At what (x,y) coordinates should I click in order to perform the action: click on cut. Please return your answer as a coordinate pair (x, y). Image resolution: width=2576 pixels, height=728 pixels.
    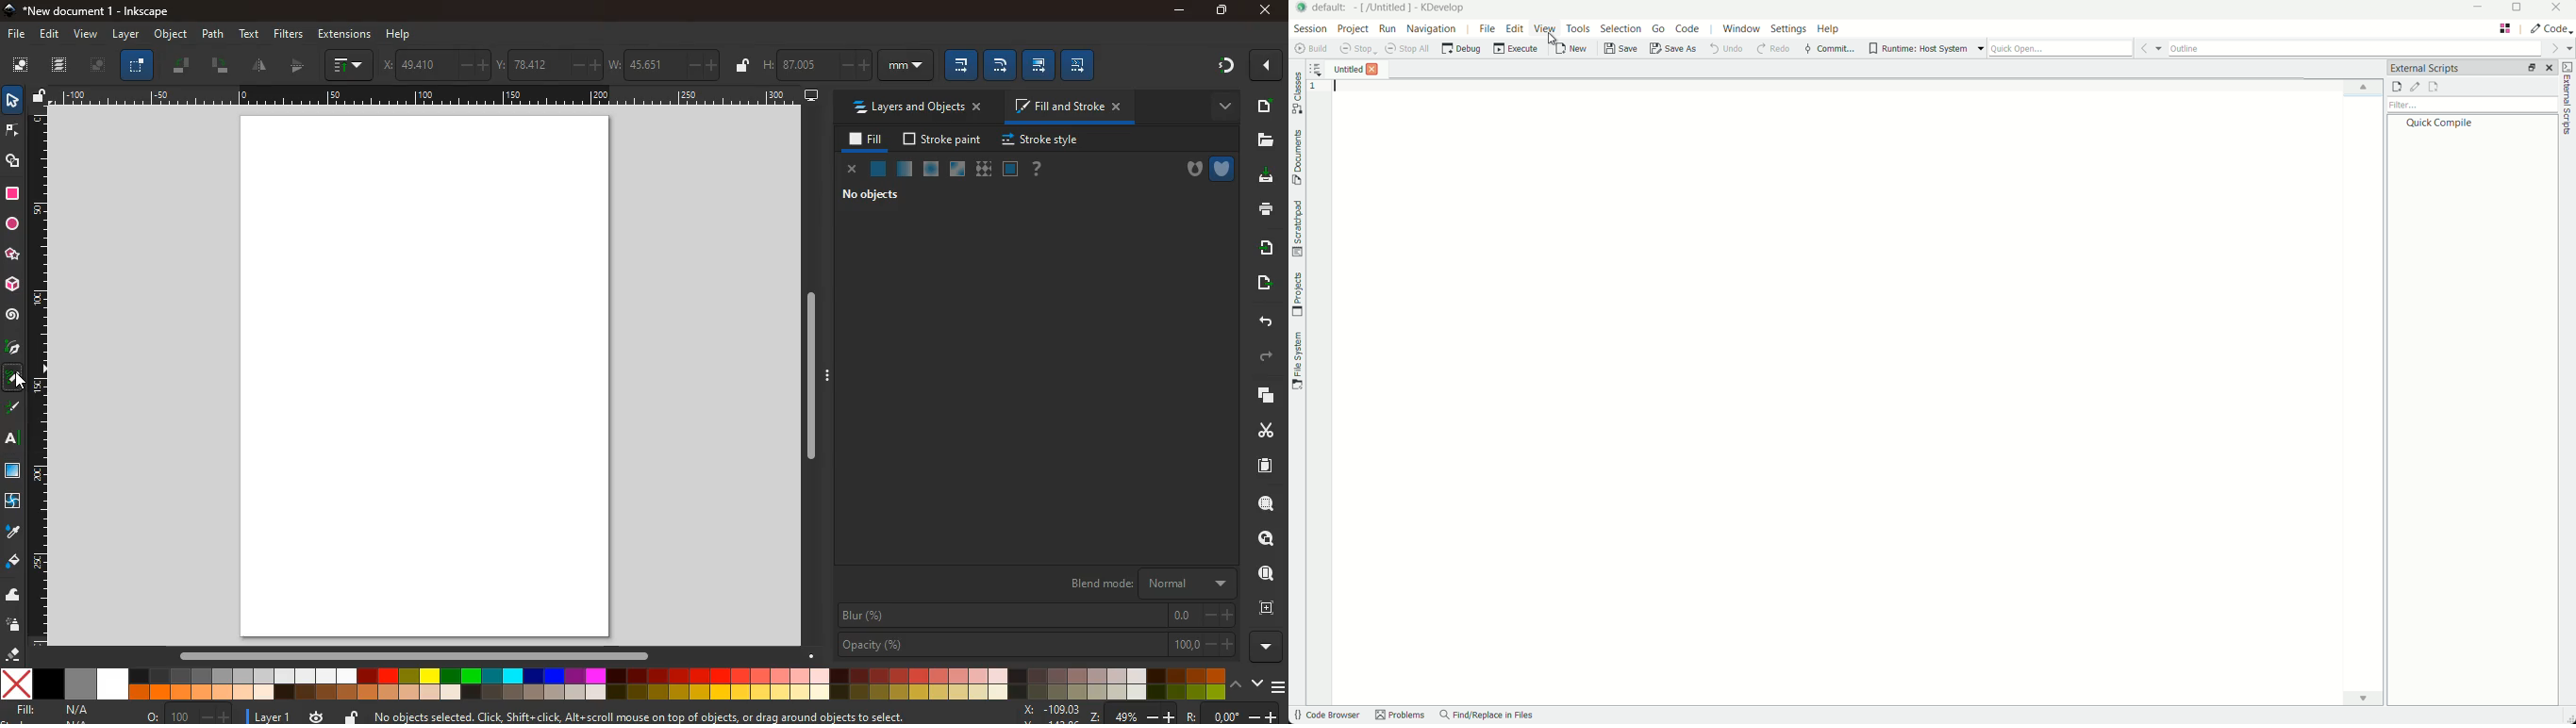
    Looking at the image, I should click on (1260, 430).